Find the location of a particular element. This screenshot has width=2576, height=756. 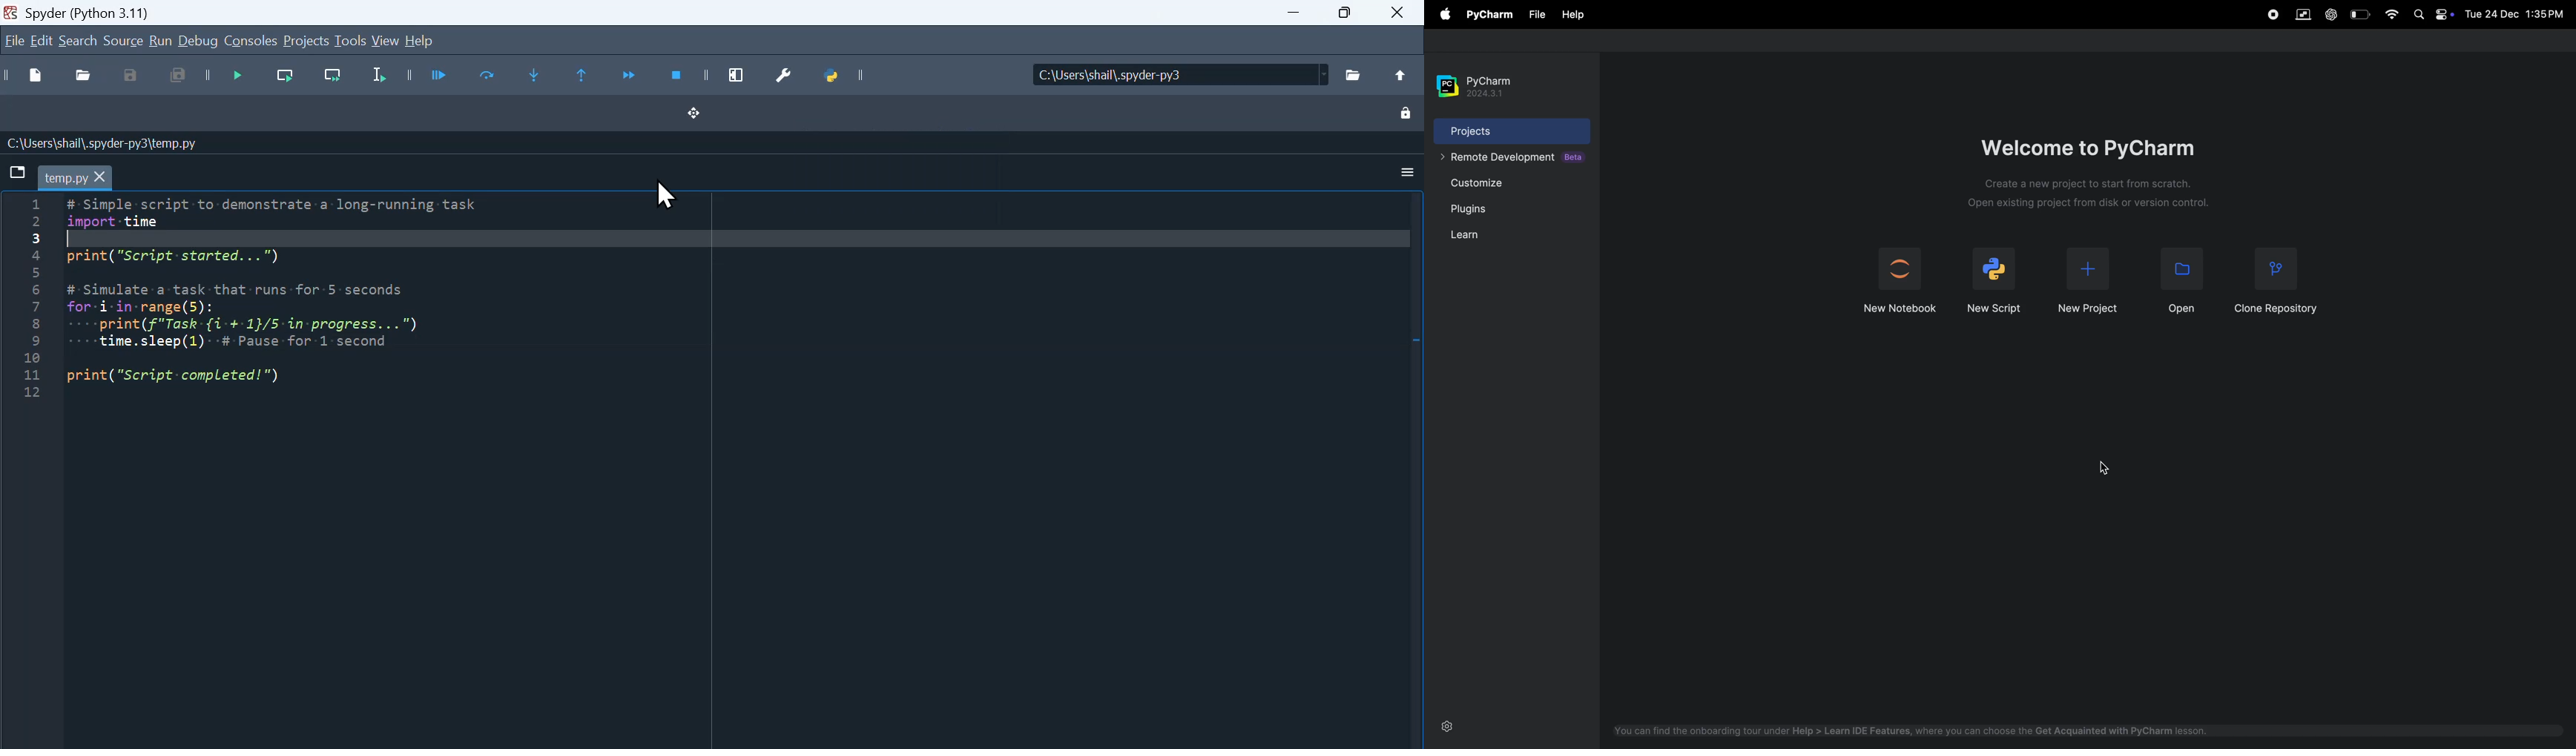

Save as is located at coordinates (131, 79).